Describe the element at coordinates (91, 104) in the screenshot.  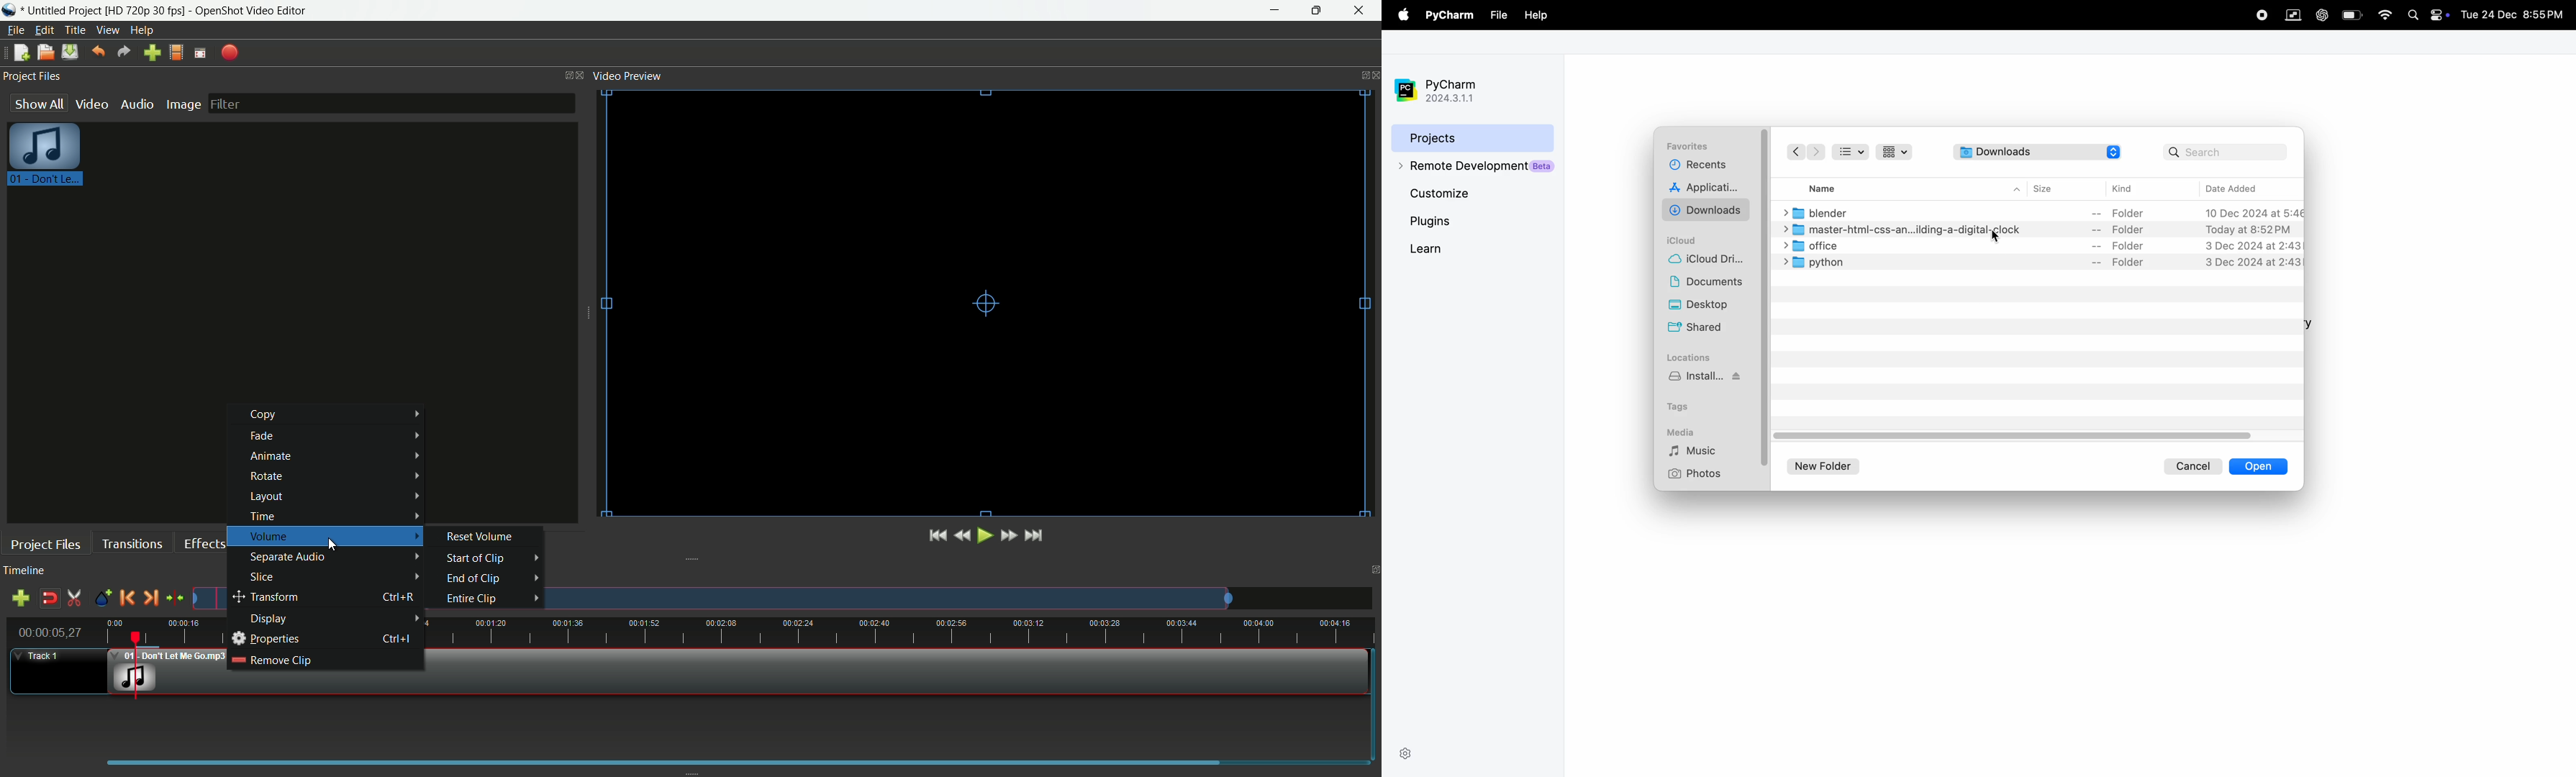
I see `video` at that location.